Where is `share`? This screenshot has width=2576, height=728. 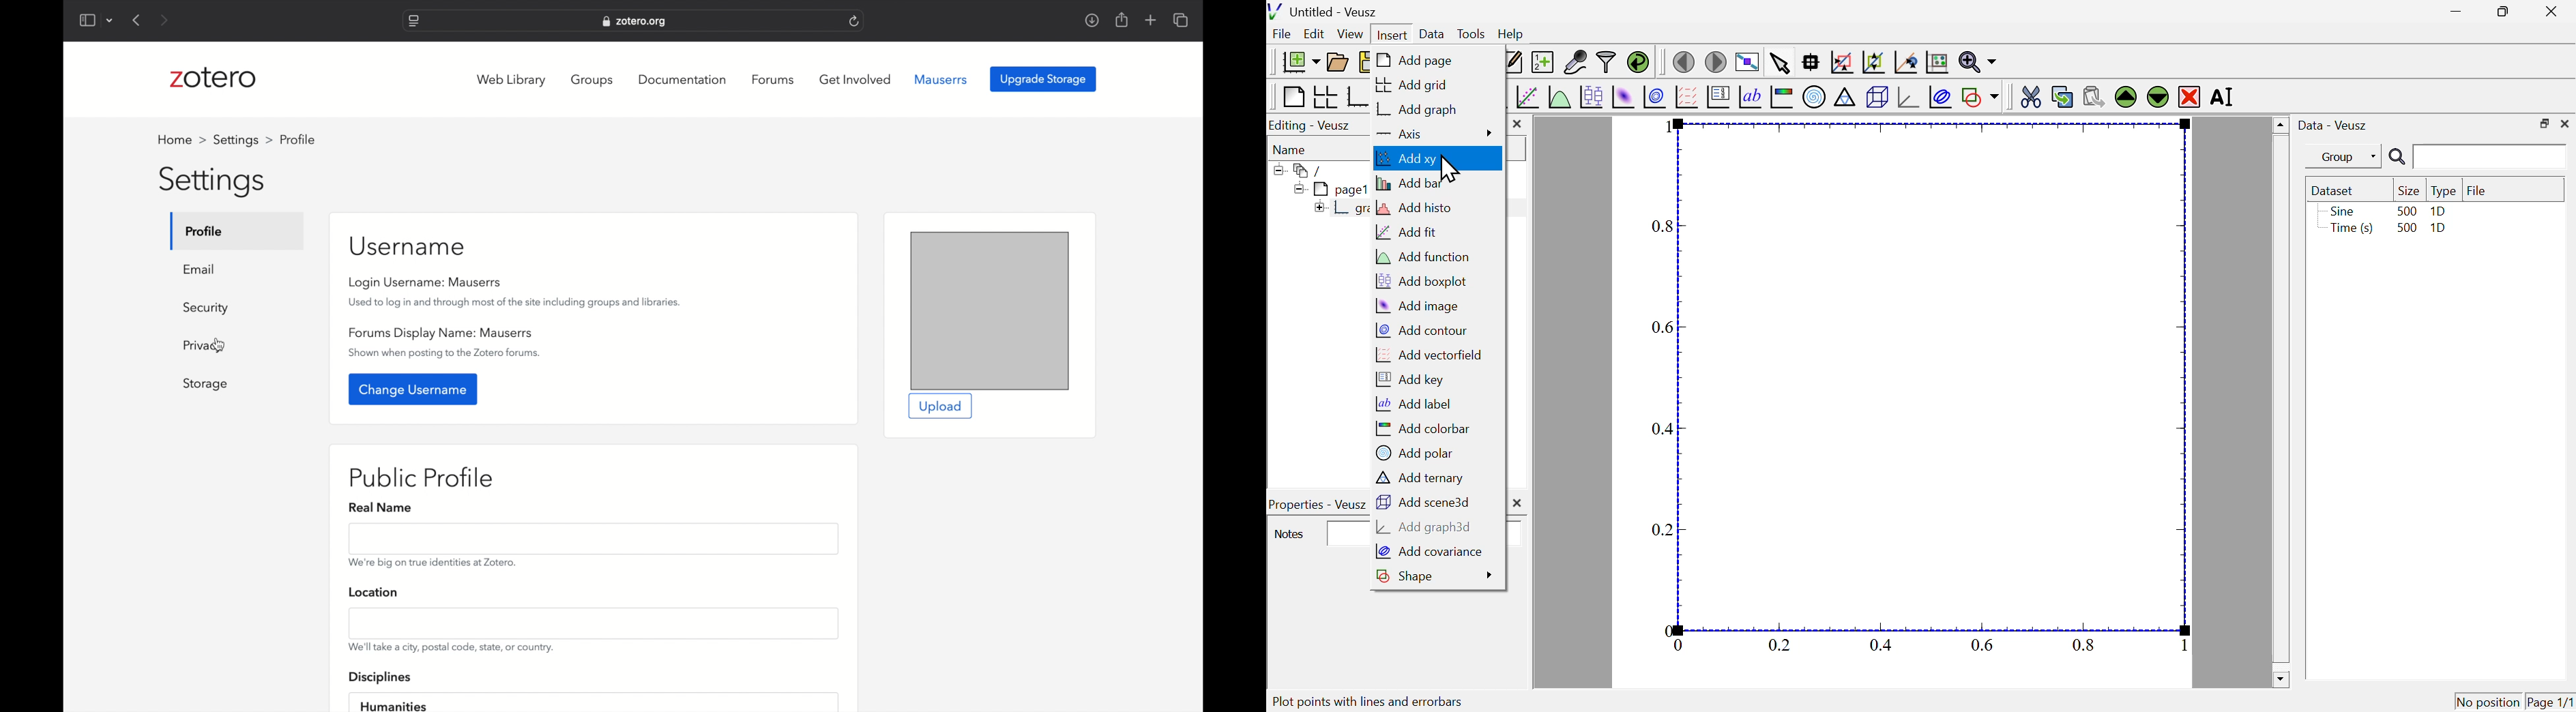
share is located at coordinates (1120, 20).